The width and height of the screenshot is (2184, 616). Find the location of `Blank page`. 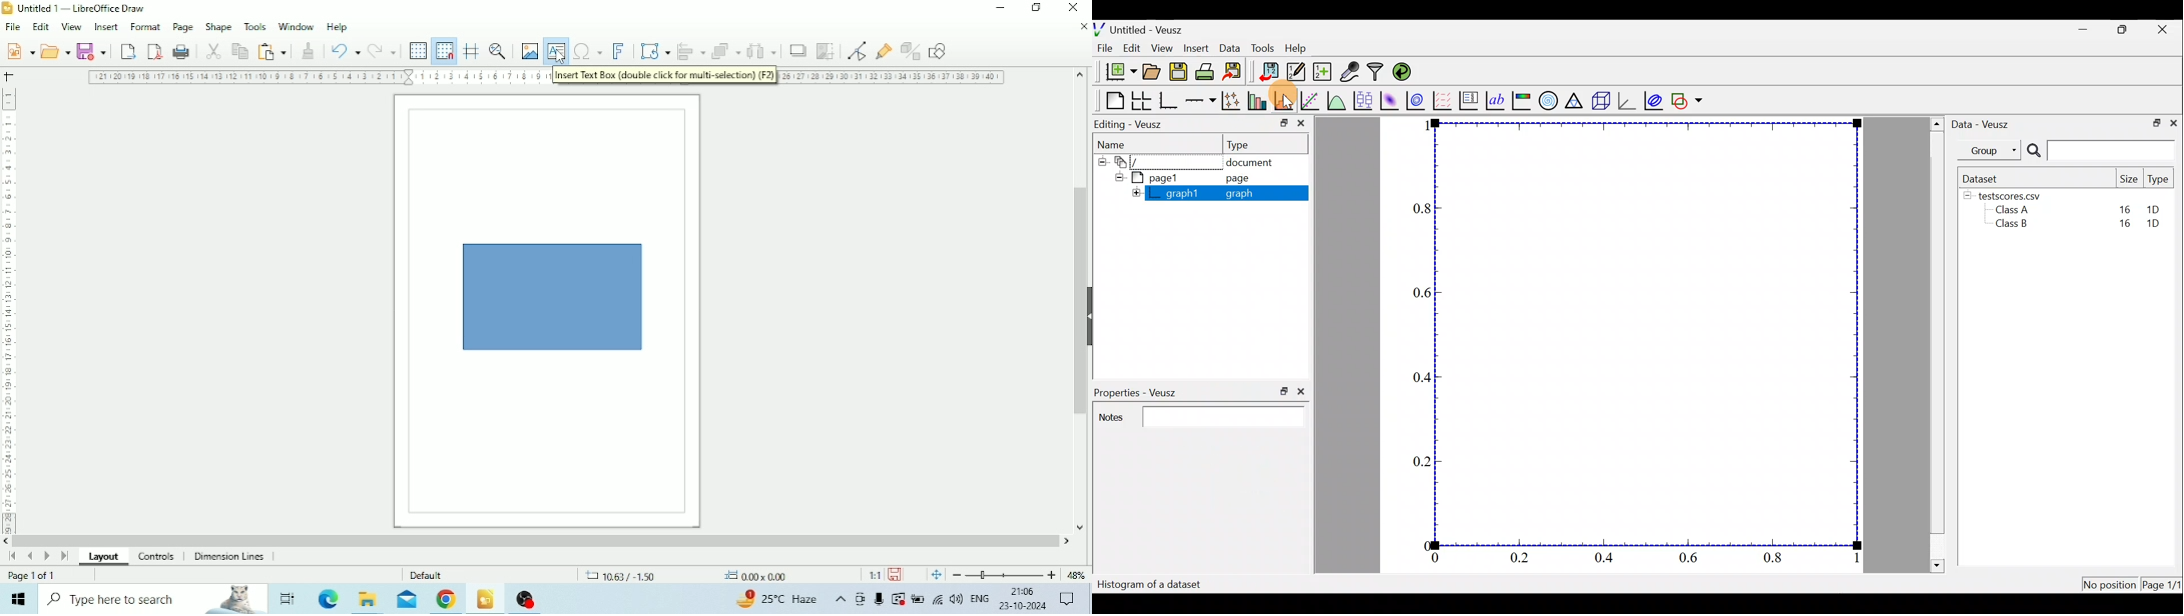

Blank page is located at coordinates (1110, 99).